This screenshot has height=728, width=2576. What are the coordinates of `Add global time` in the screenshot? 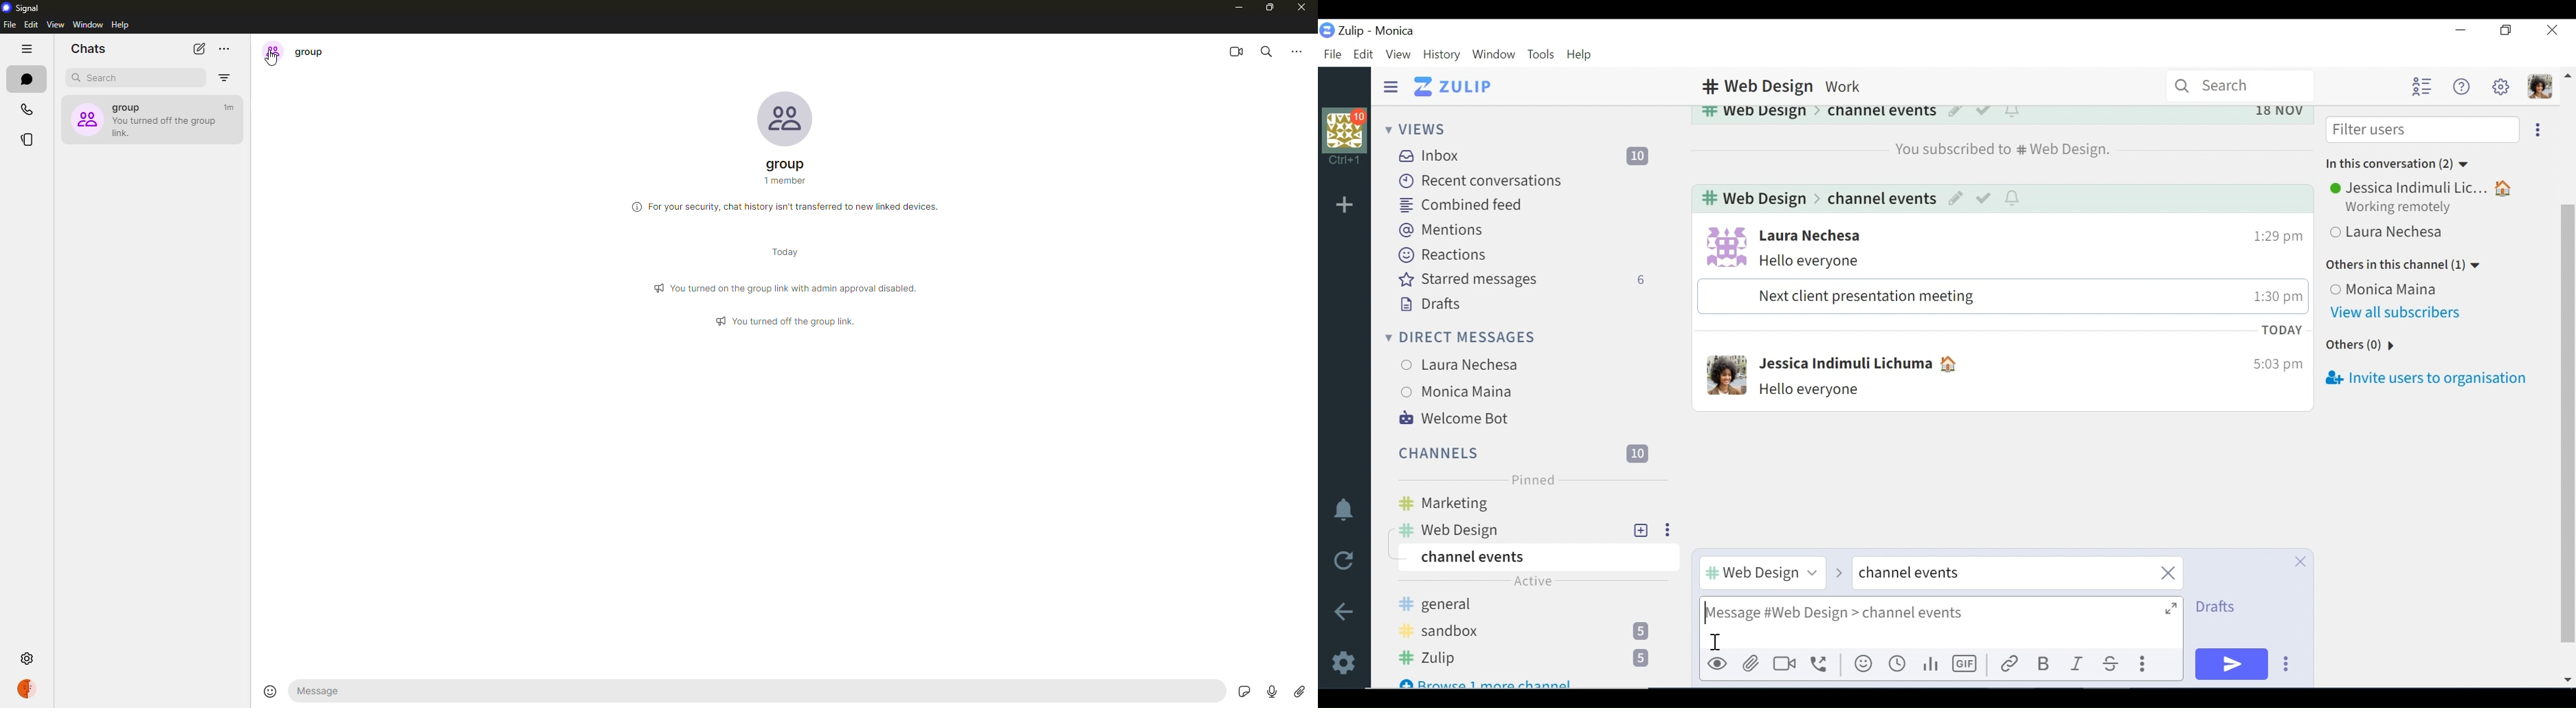 It's located at (1898, 665).